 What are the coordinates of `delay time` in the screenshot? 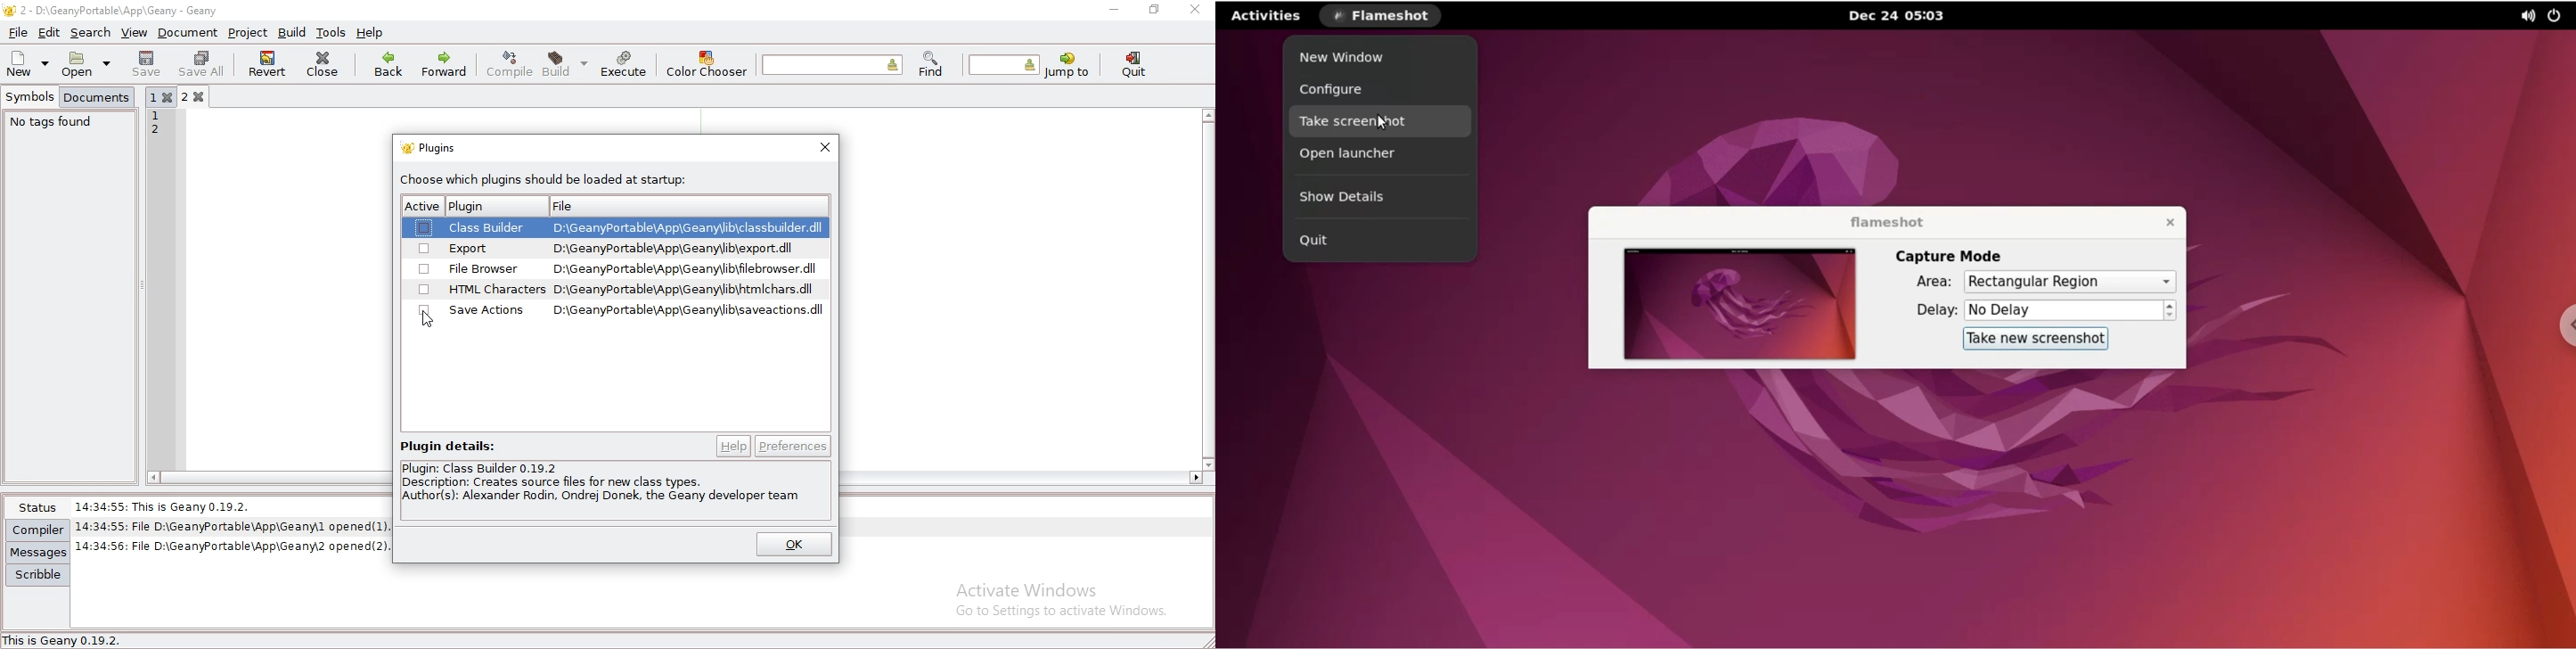 It's located at (2063, 310).